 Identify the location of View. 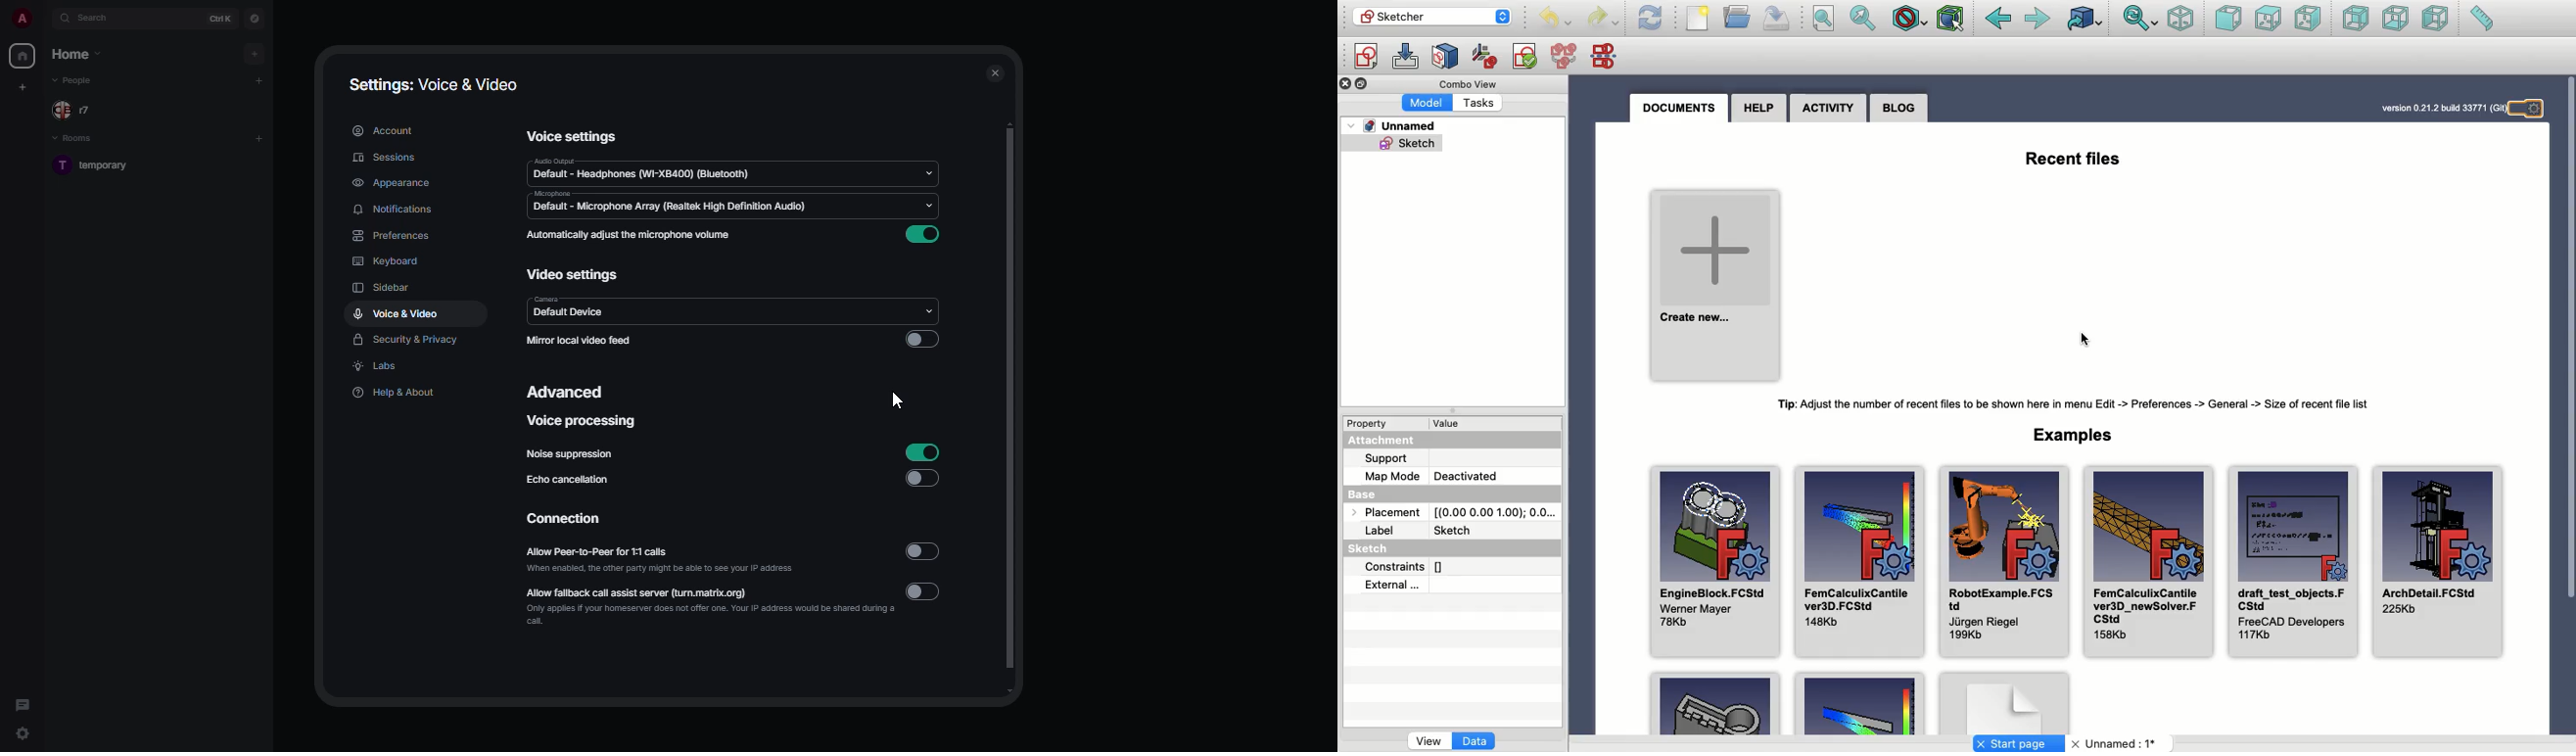
(1428, 740).